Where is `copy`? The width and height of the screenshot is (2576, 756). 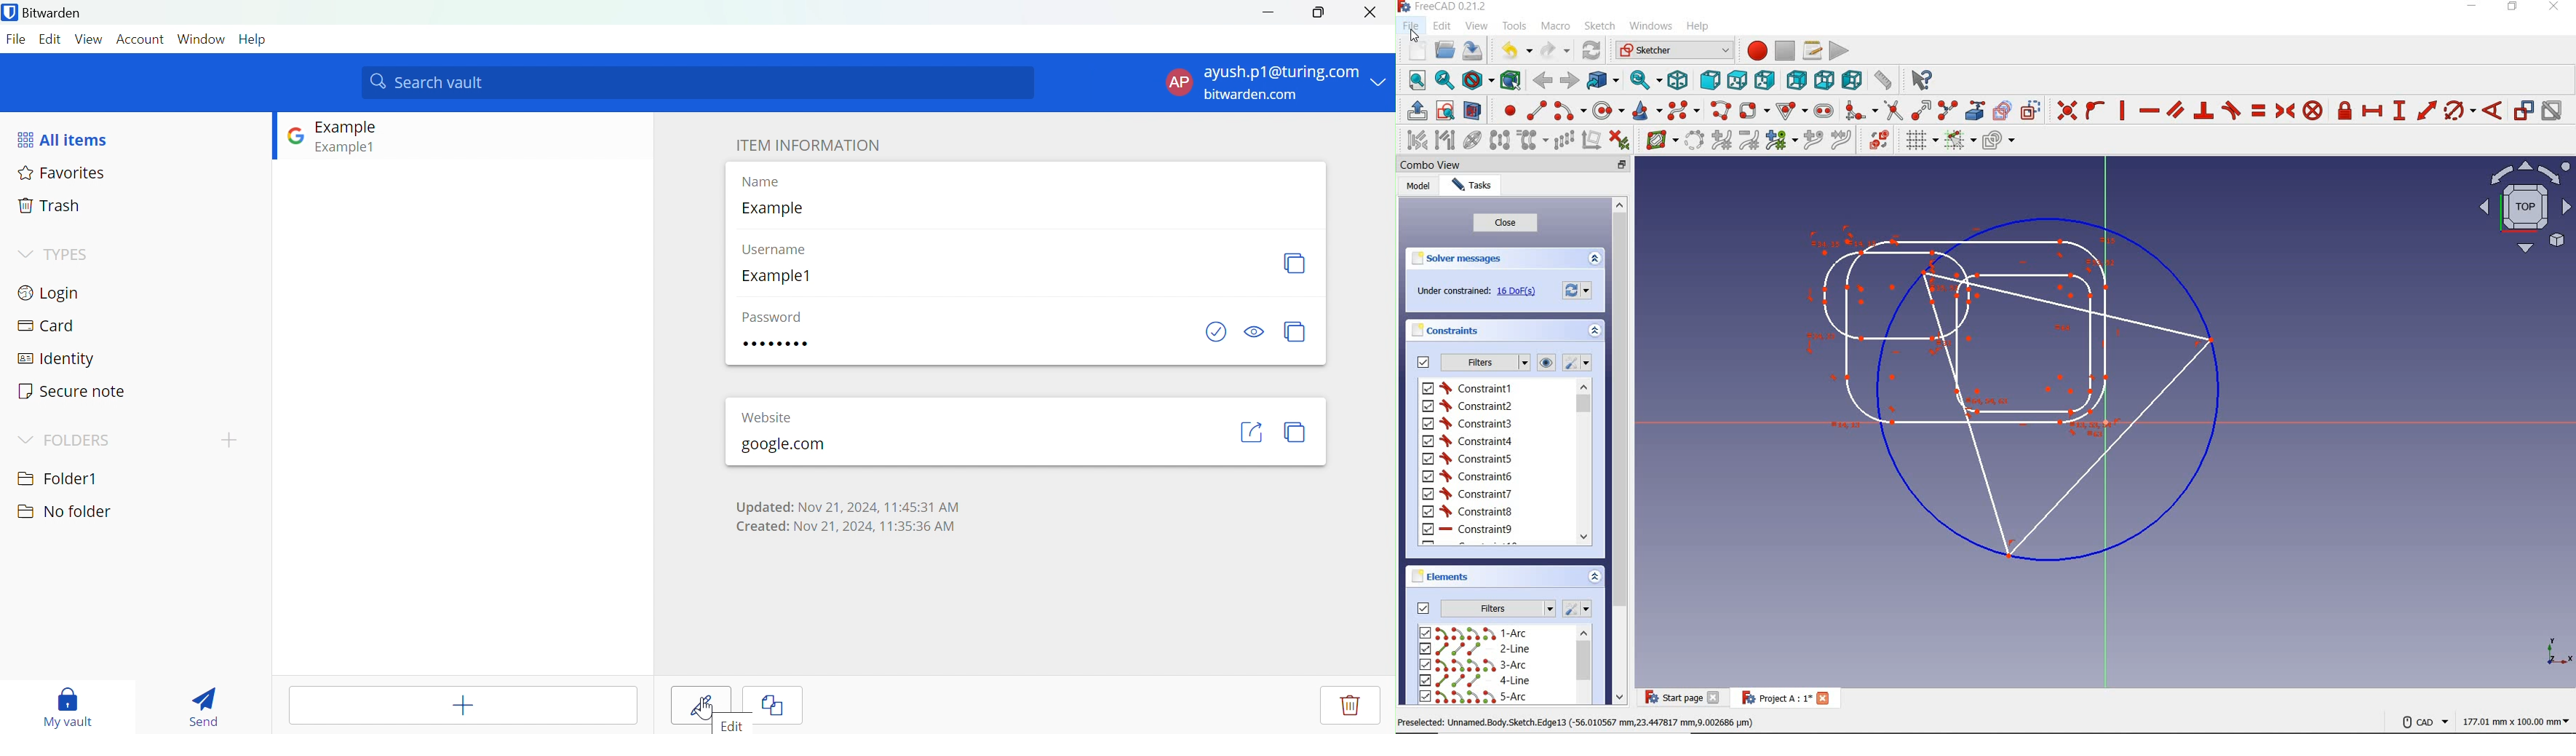
copy is located at coordinates (1295, 431).